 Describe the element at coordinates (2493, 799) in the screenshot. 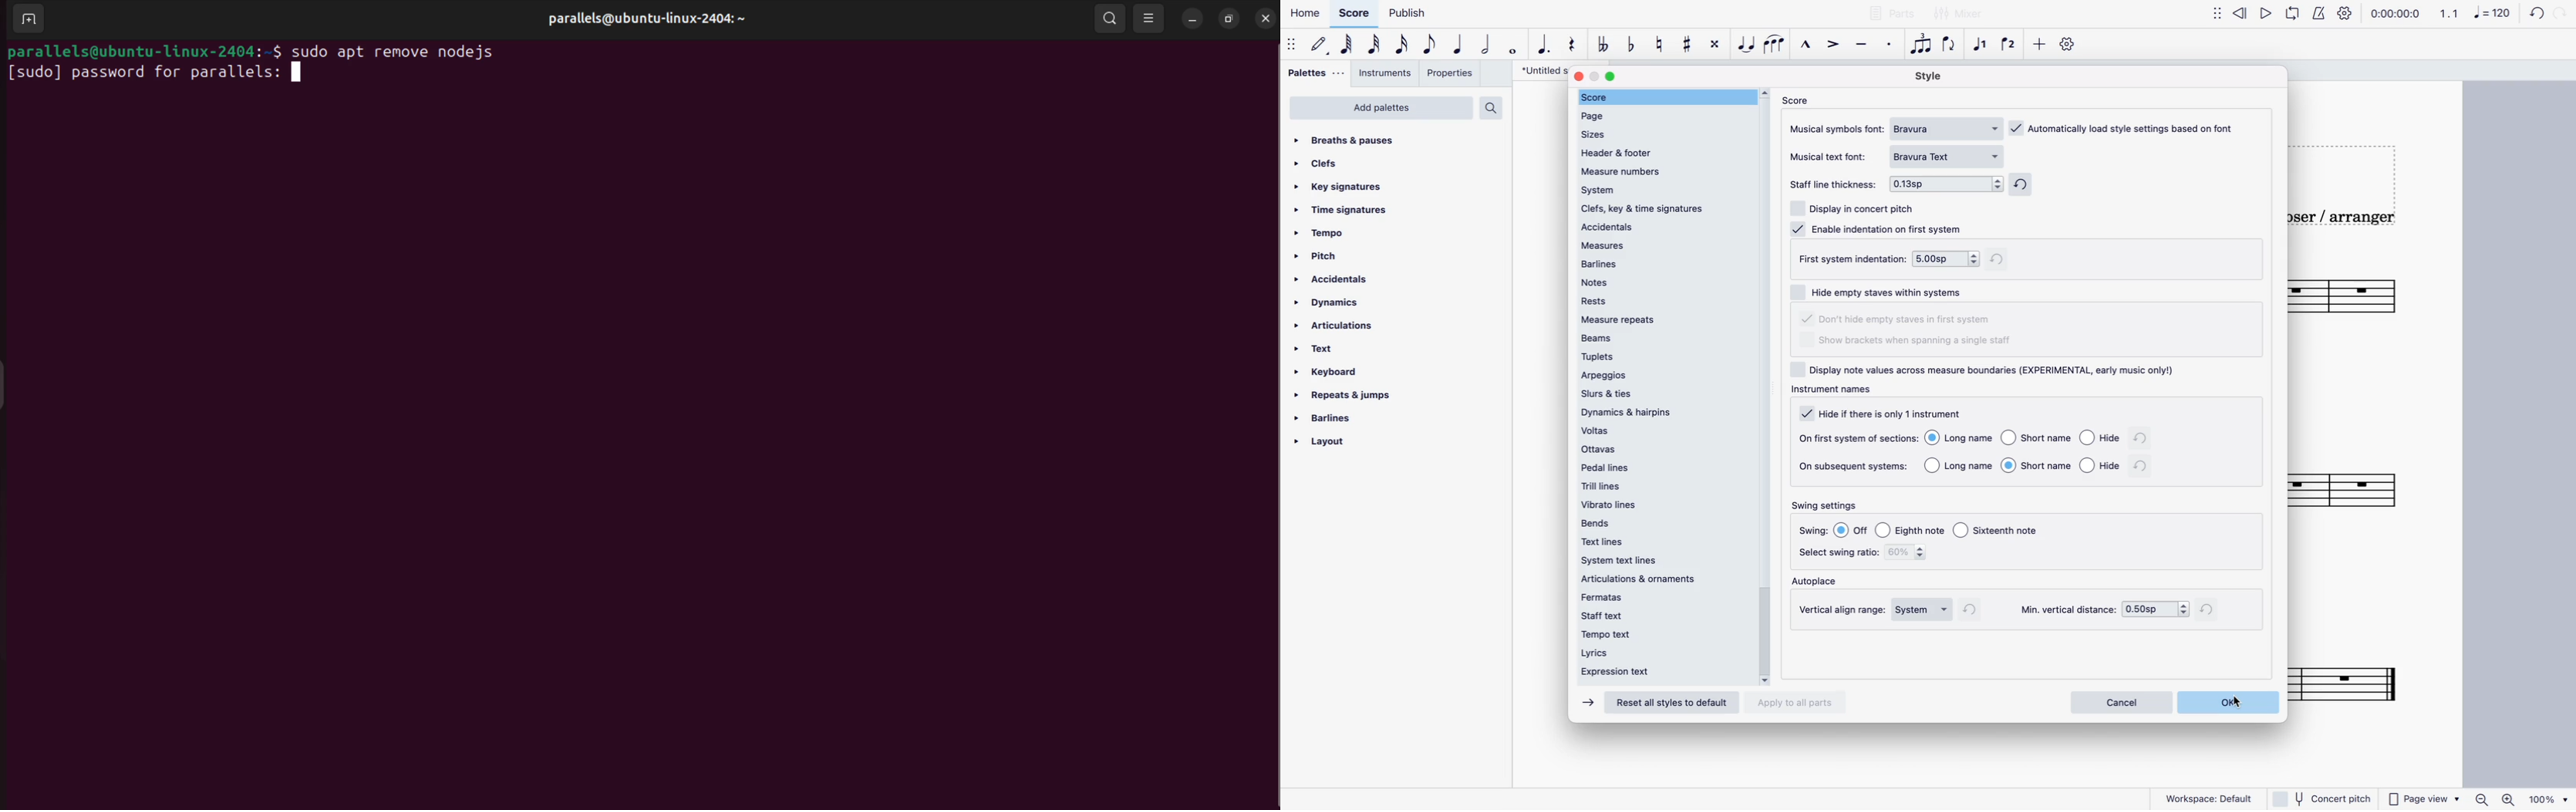

I see `Zoom in/out` at that location.